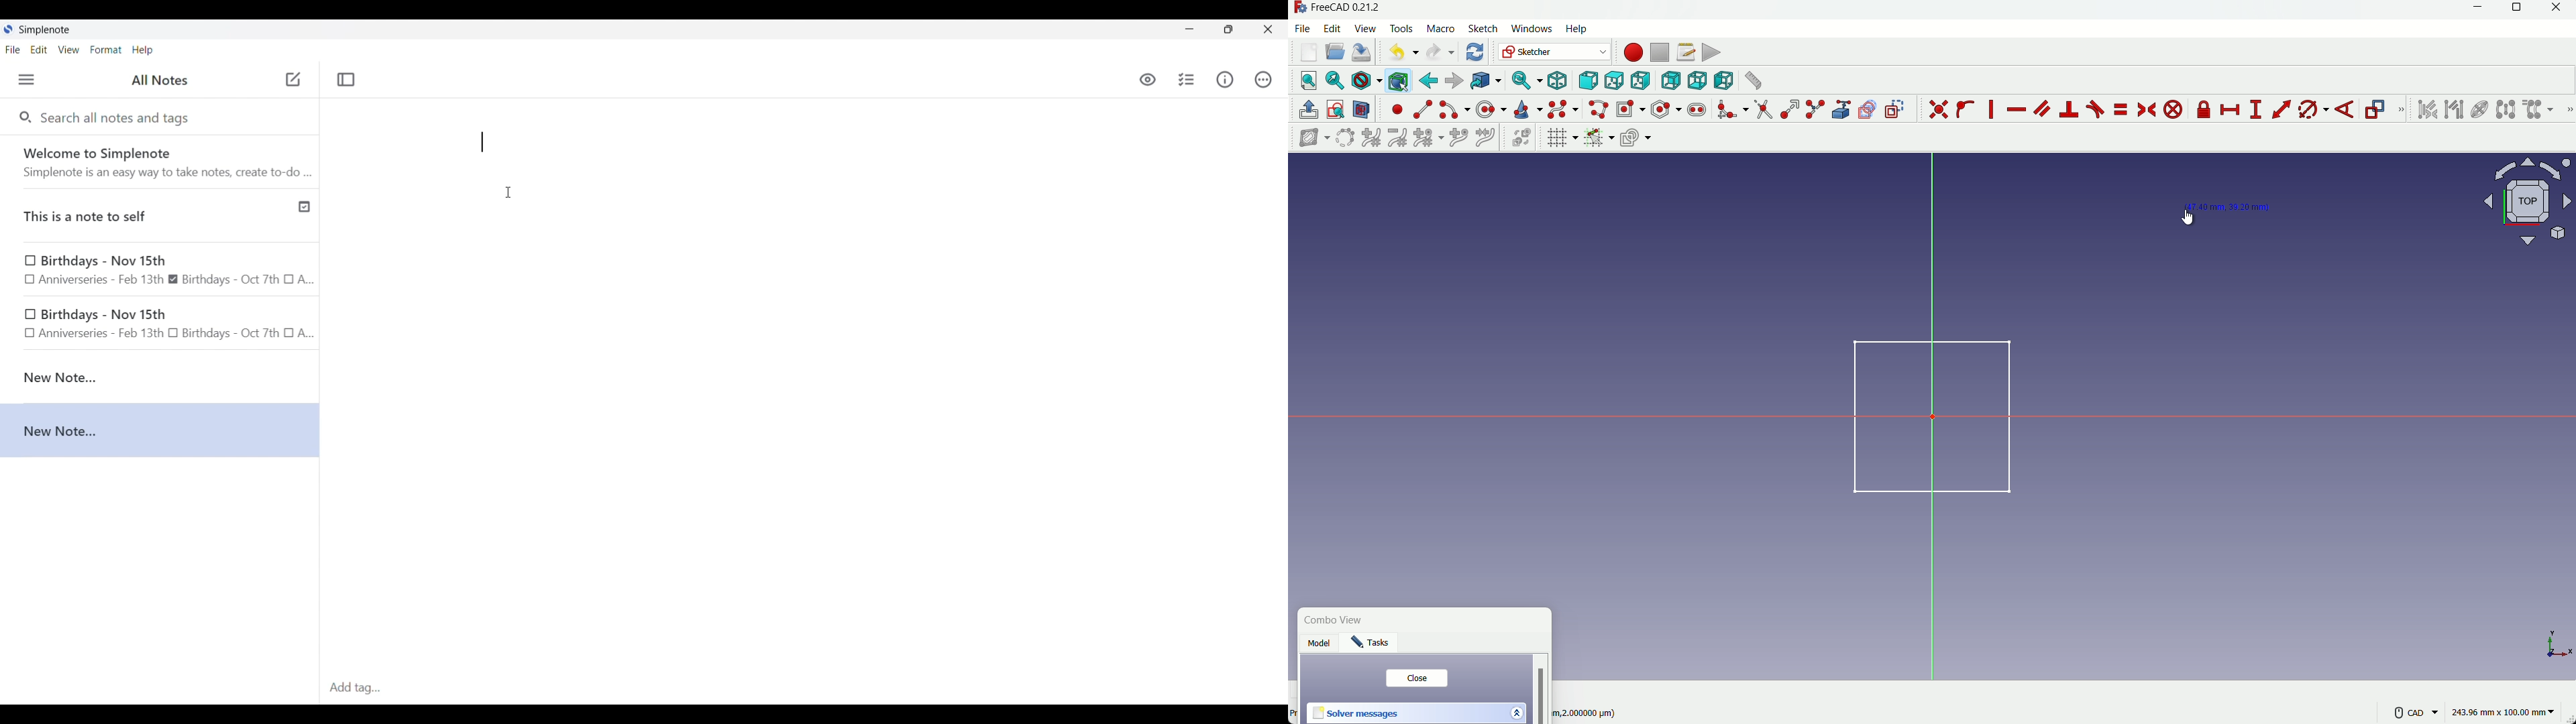 The width and height of the screenshot is (2576, 728). What do you see at coordinates (2561, 10) in the screenshot?
I see `close app` at bounding box center [2561, 10].